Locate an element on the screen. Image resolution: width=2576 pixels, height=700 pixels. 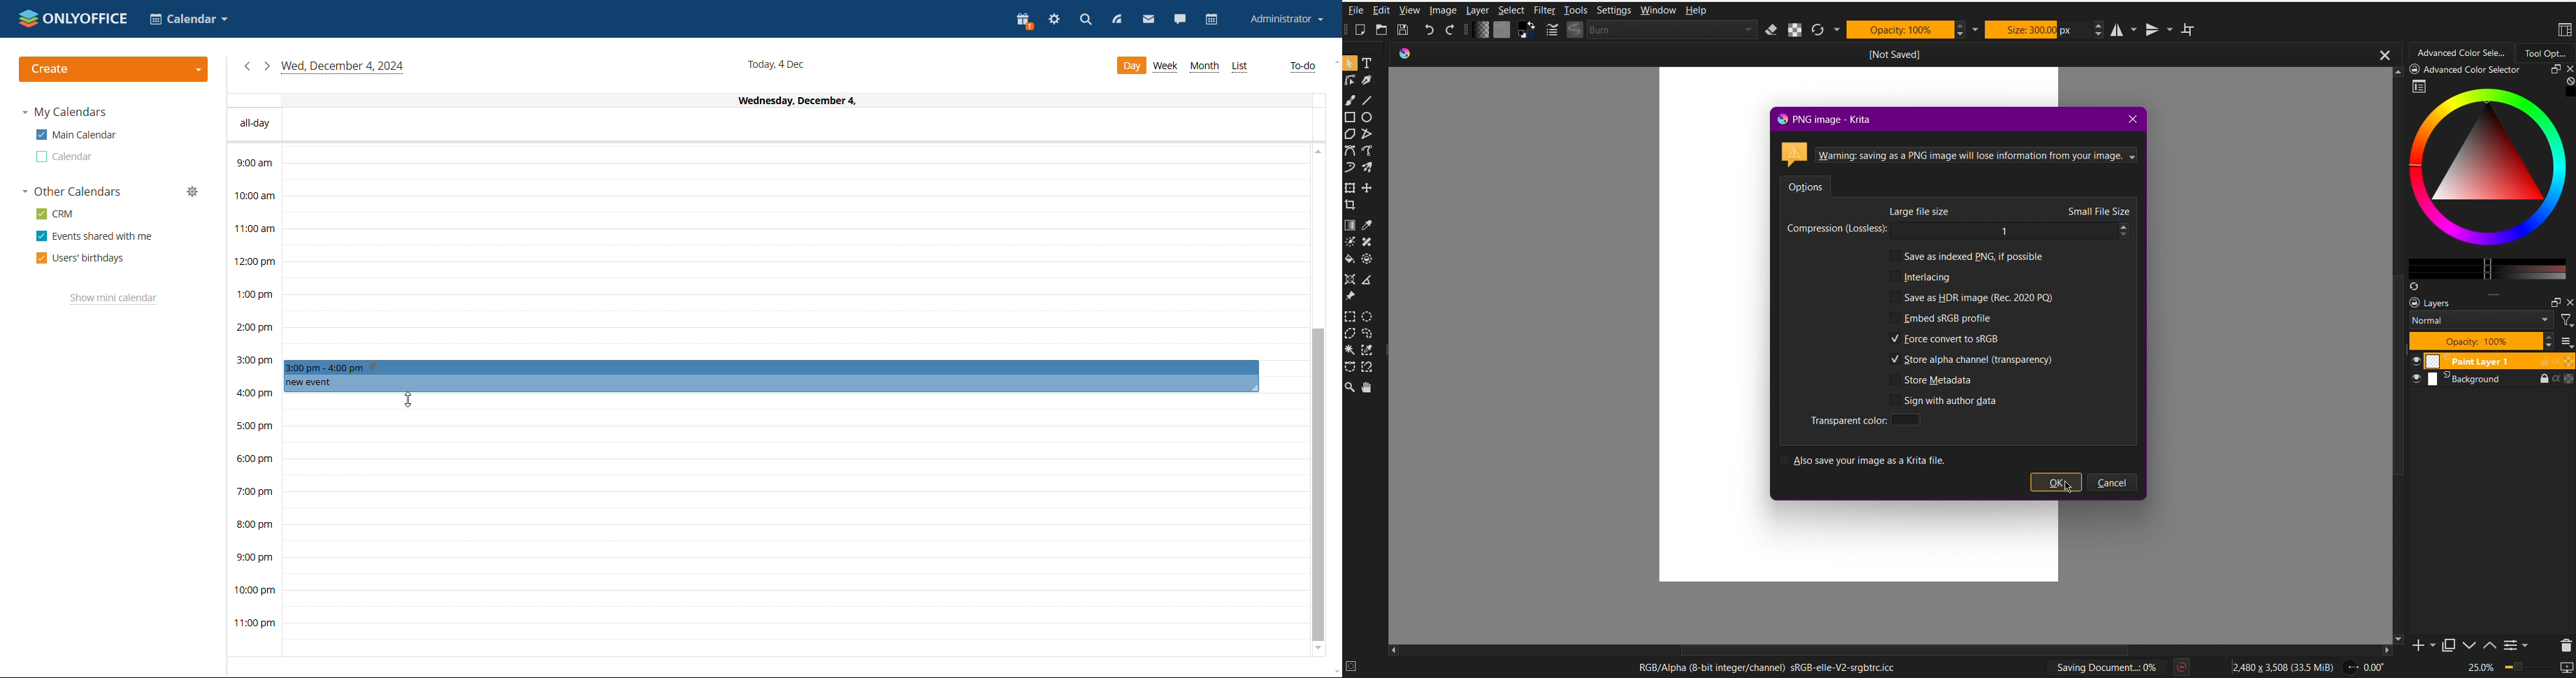
Move is located at coordinates (1369, 387).